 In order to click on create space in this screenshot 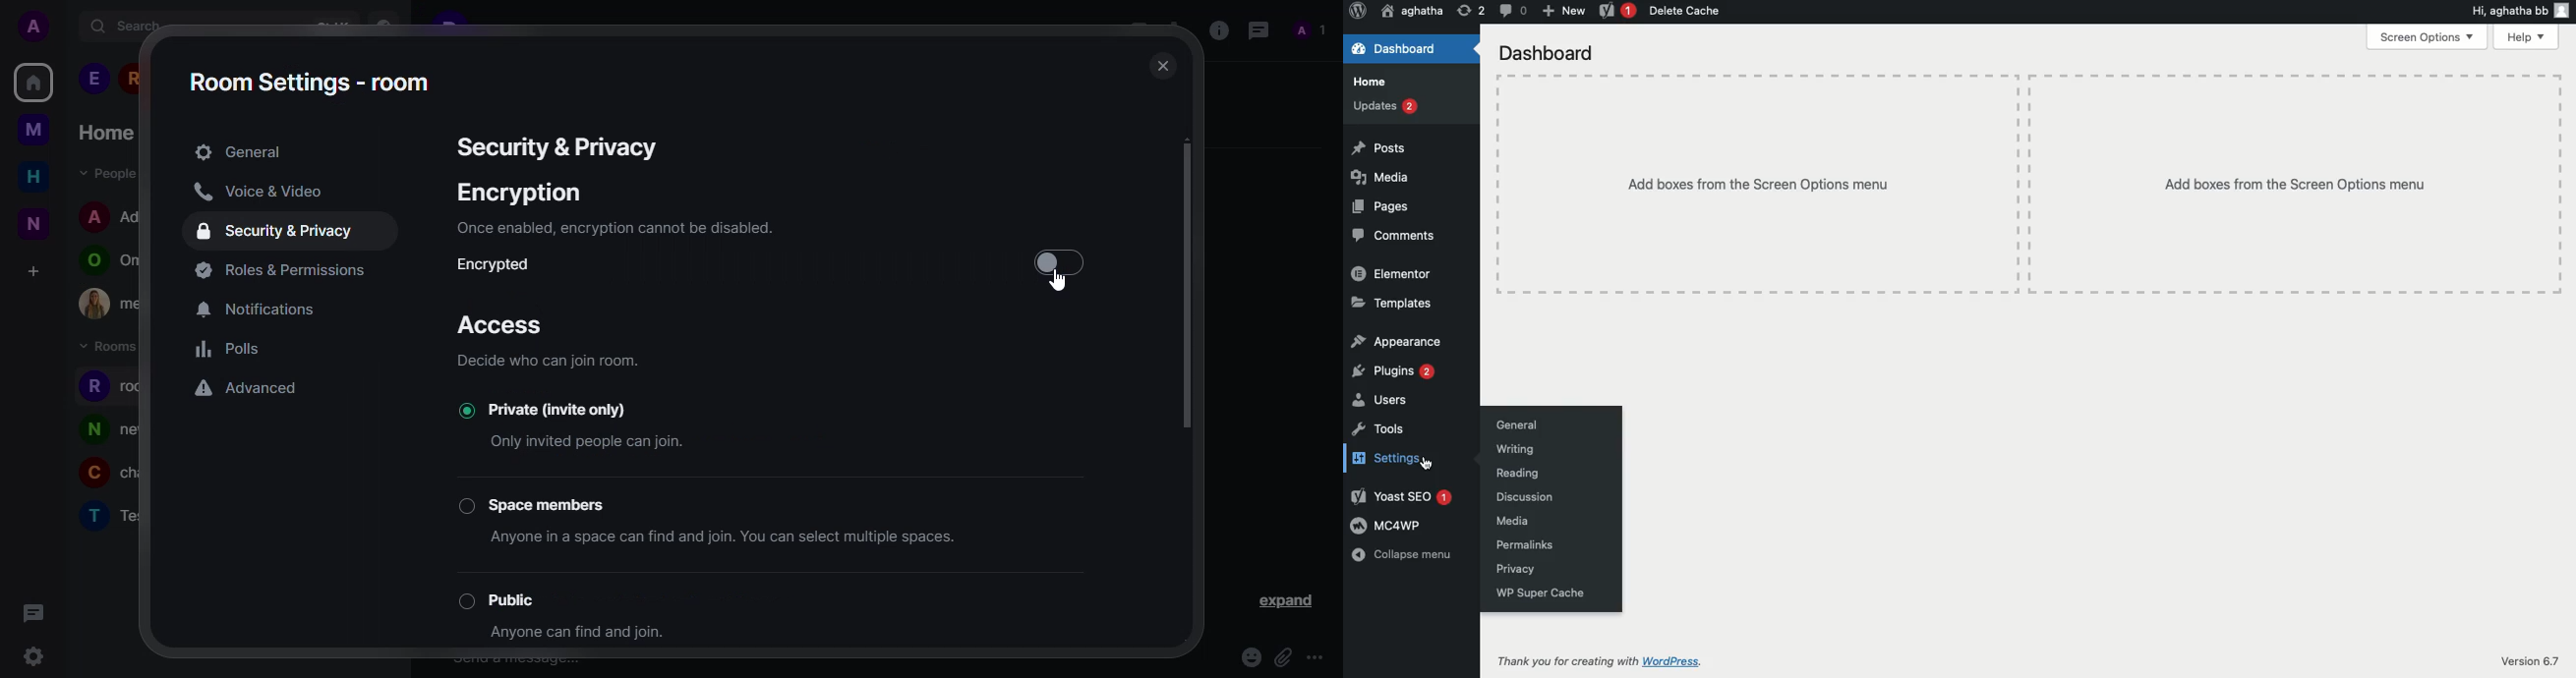, I will do `click(31, 271)`.